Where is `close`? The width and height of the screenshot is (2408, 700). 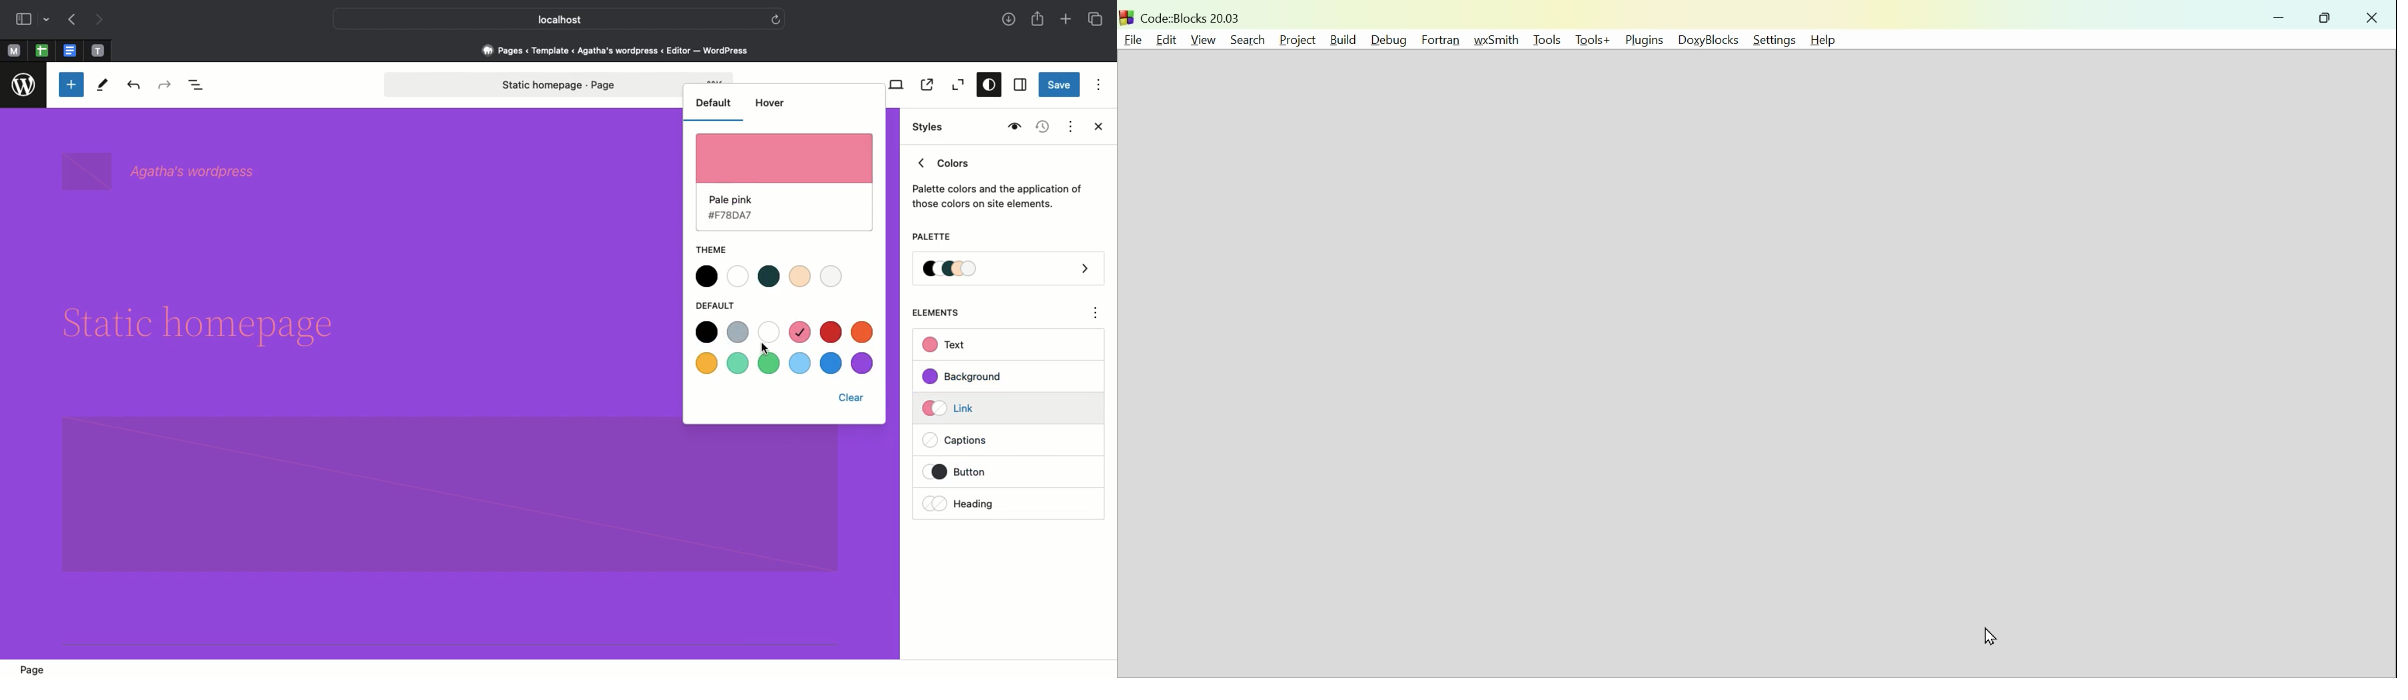
close is located at coordinates (2372, 17).